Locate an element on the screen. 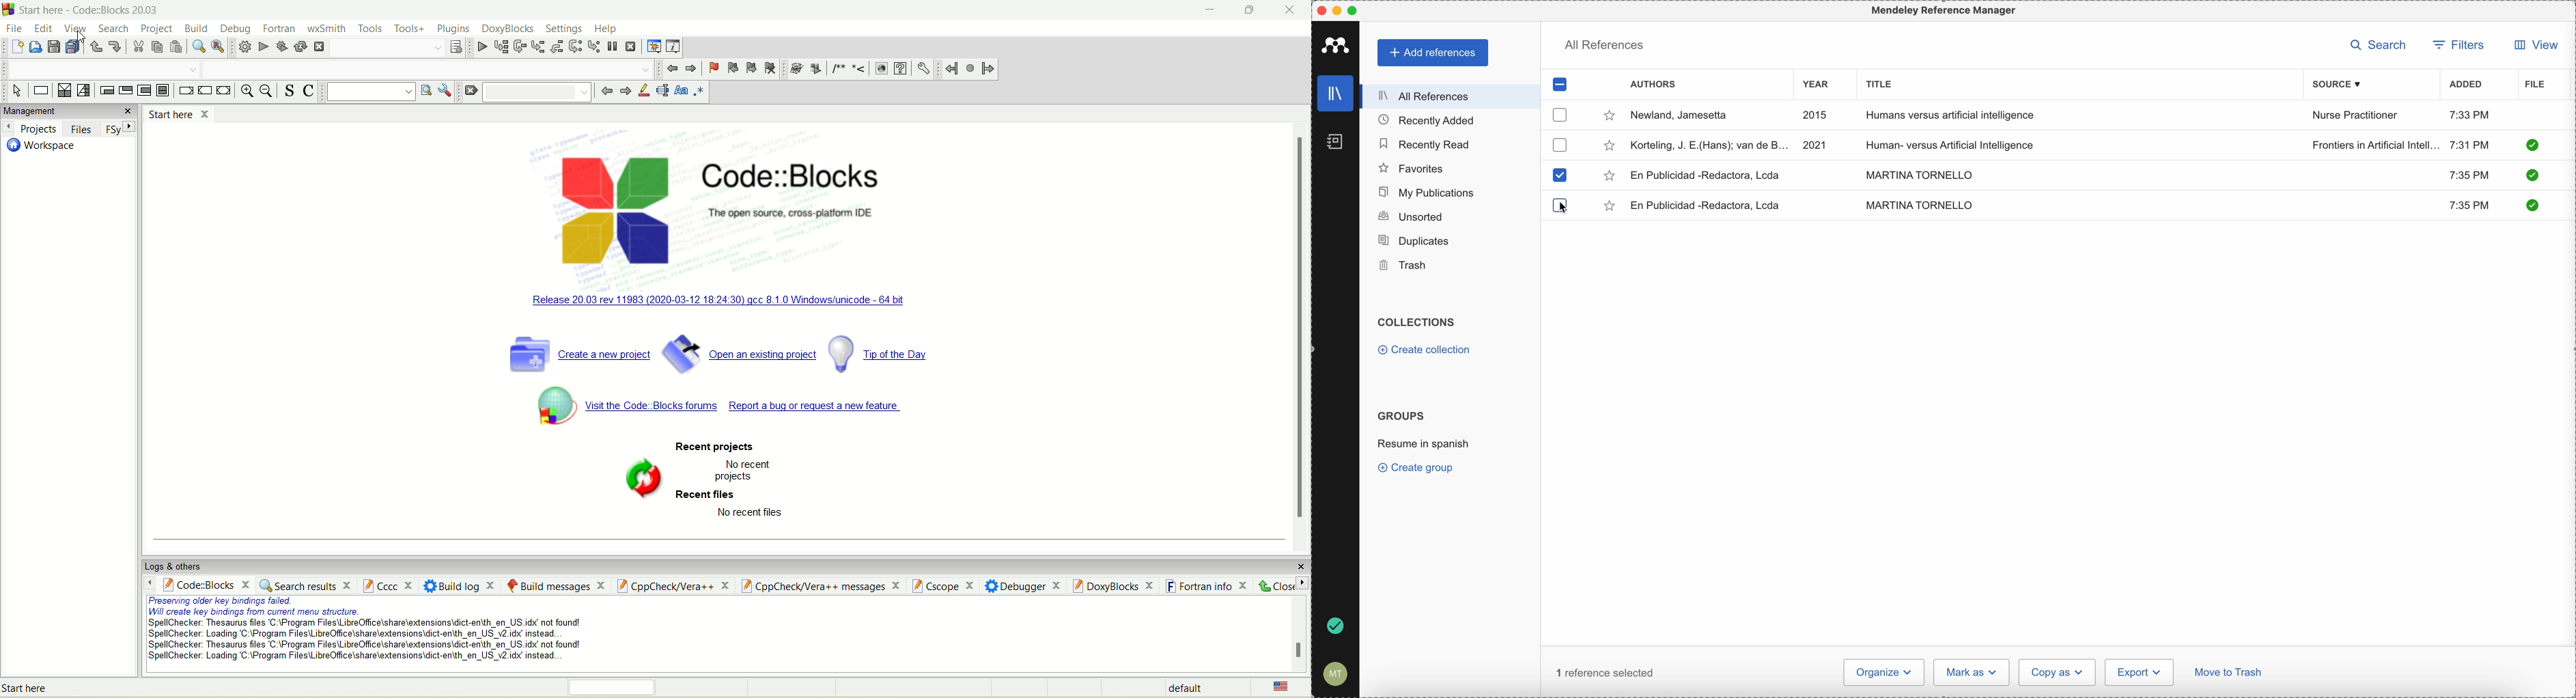 Image resolution: width=2576 pixels, height=700 pixels. step out is located at coordinates (556, 46).